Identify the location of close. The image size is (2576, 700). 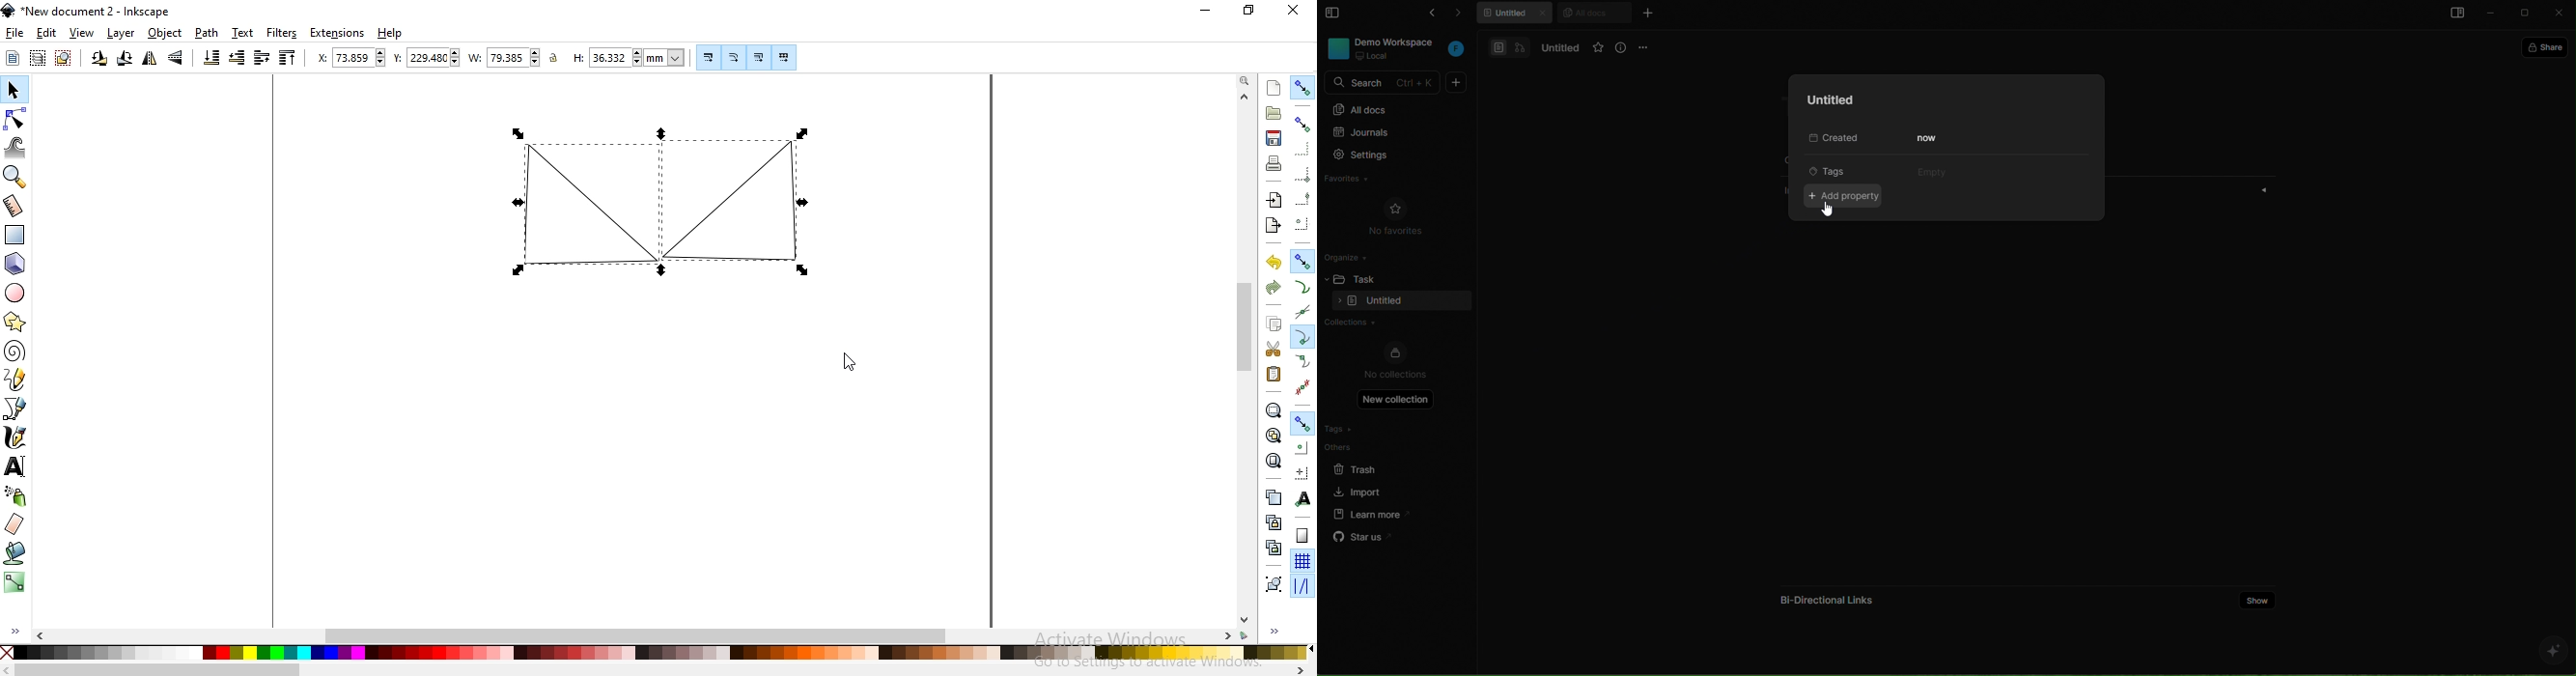
(1291, 8).